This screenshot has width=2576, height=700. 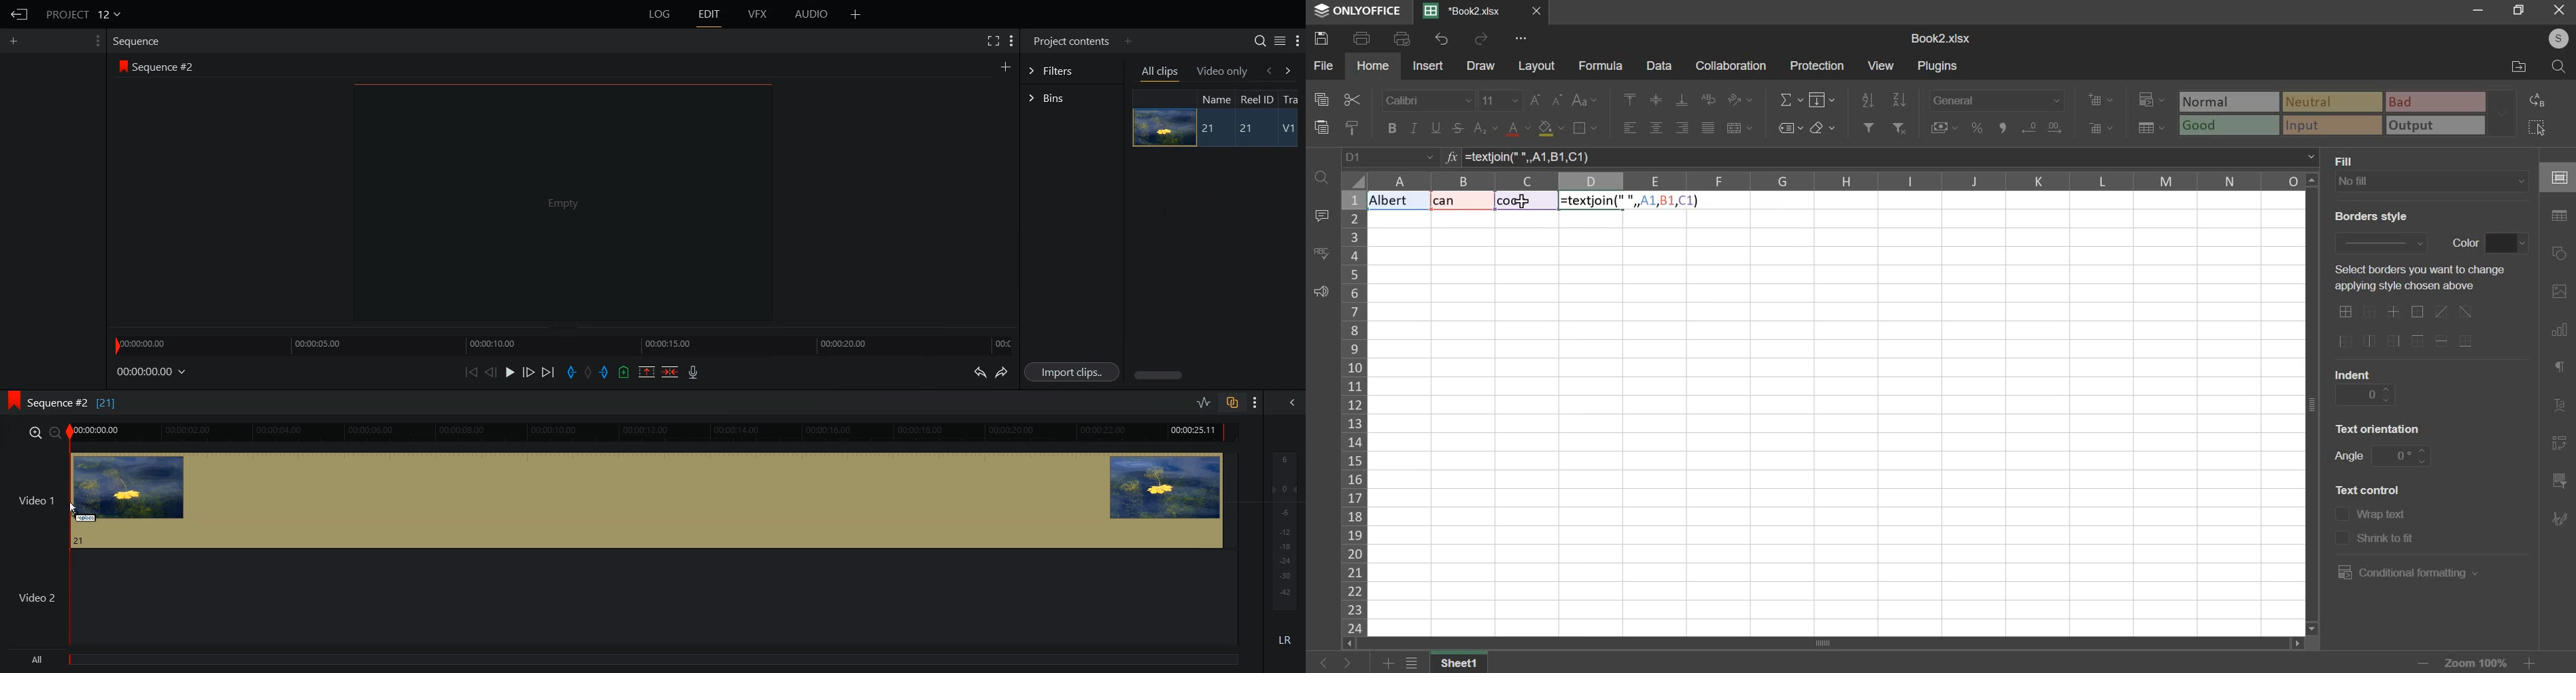 What do you see at coordinates (2006, 128) in the screenshot?
I see `comma style` at bounding box center [2006, 128].